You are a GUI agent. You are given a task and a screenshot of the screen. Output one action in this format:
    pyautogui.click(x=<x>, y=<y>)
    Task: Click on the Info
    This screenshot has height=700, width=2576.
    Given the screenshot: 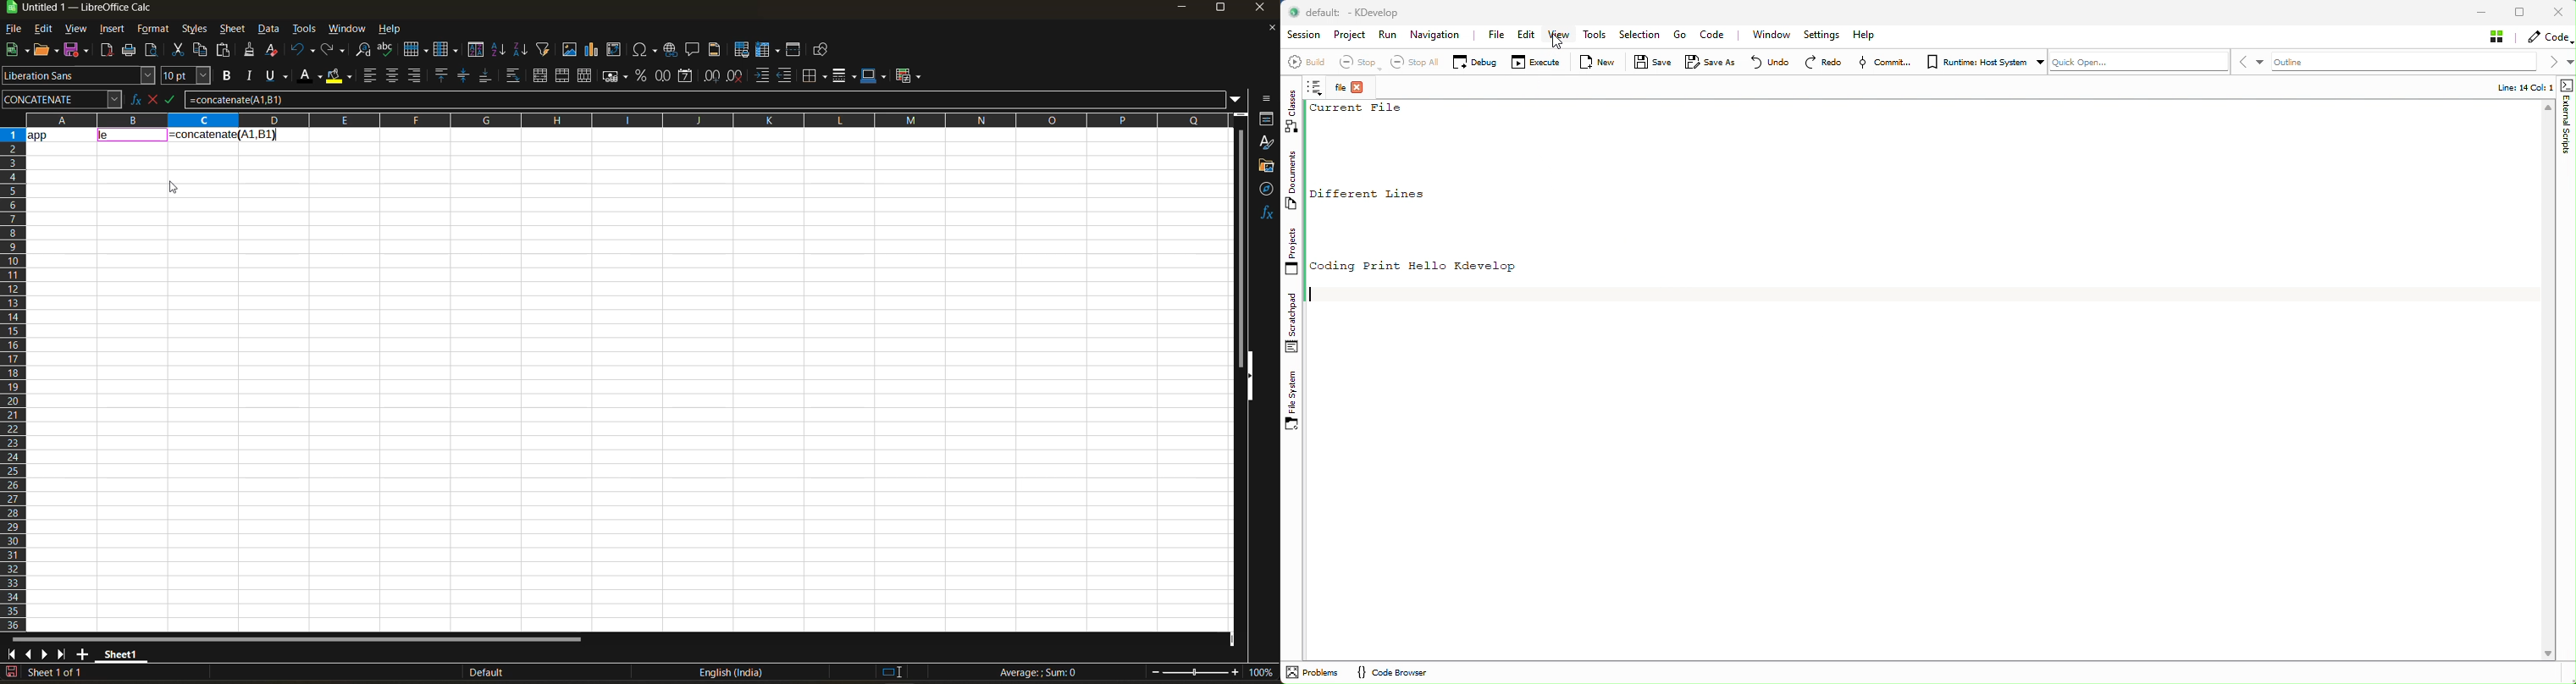 What is the action you would take?
    pyautogui.click(x=2517, y=87)
    